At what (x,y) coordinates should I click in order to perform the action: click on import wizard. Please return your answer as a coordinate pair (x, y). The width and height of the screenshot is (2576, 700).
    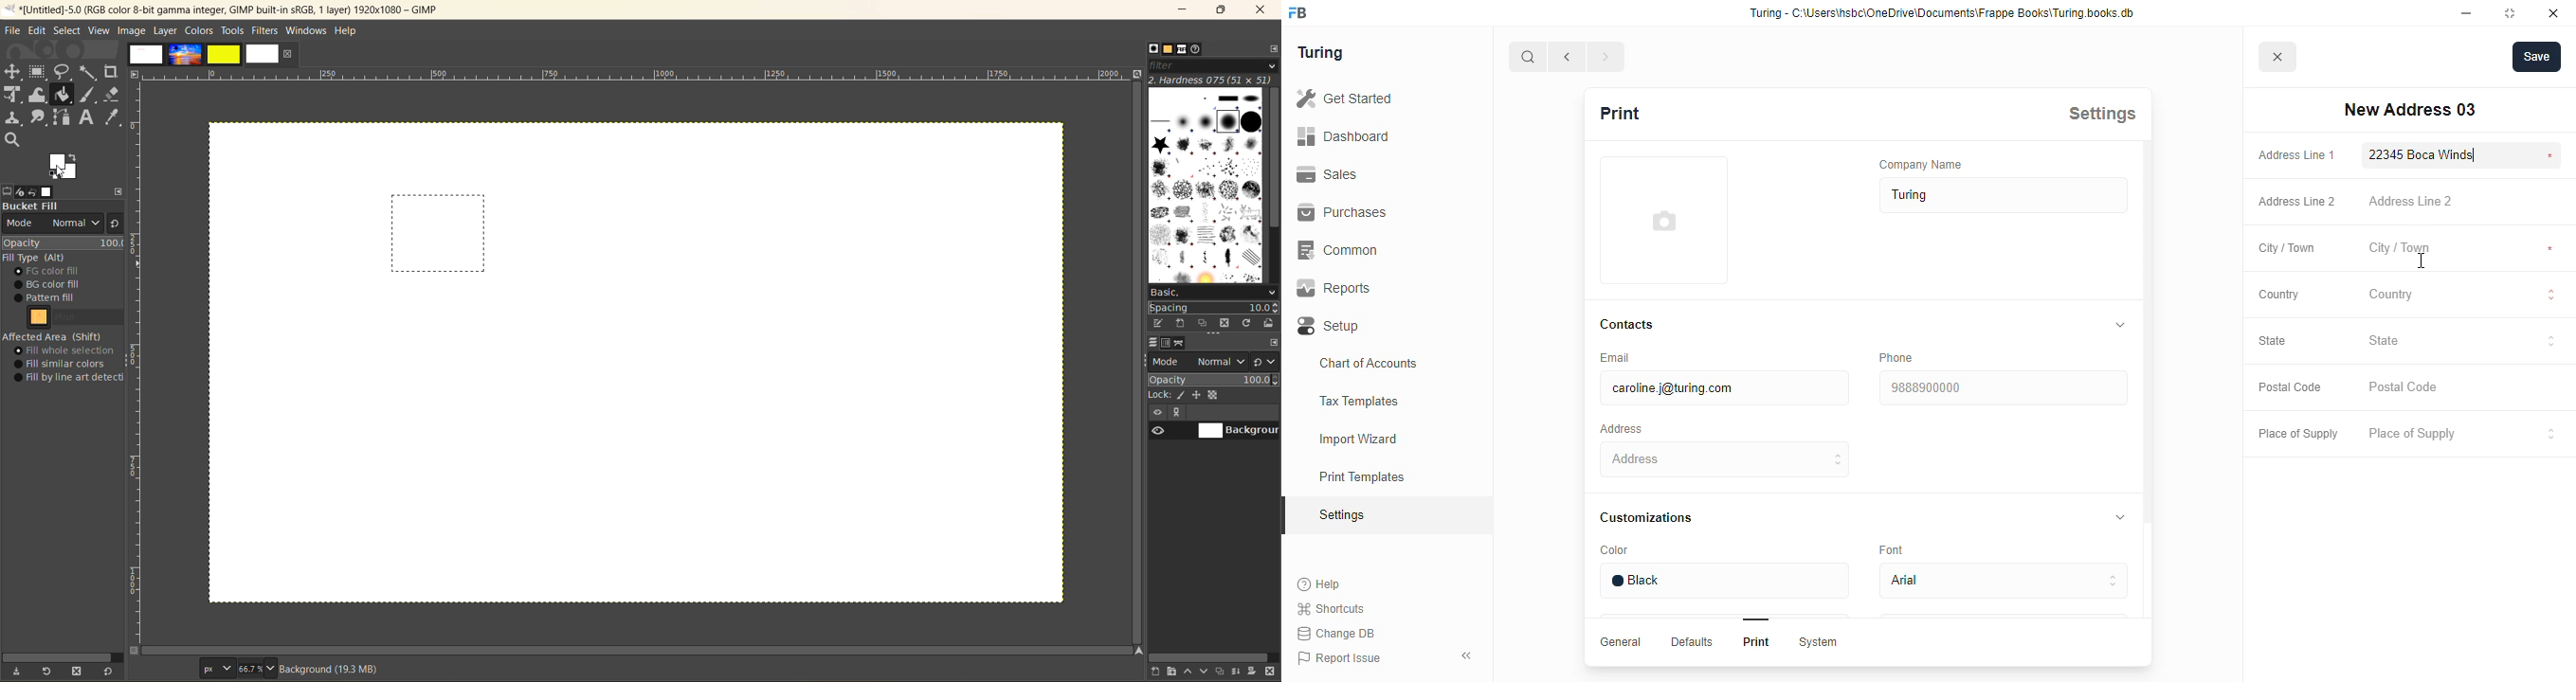
    Looking at the image, I should click on (1359, 440).